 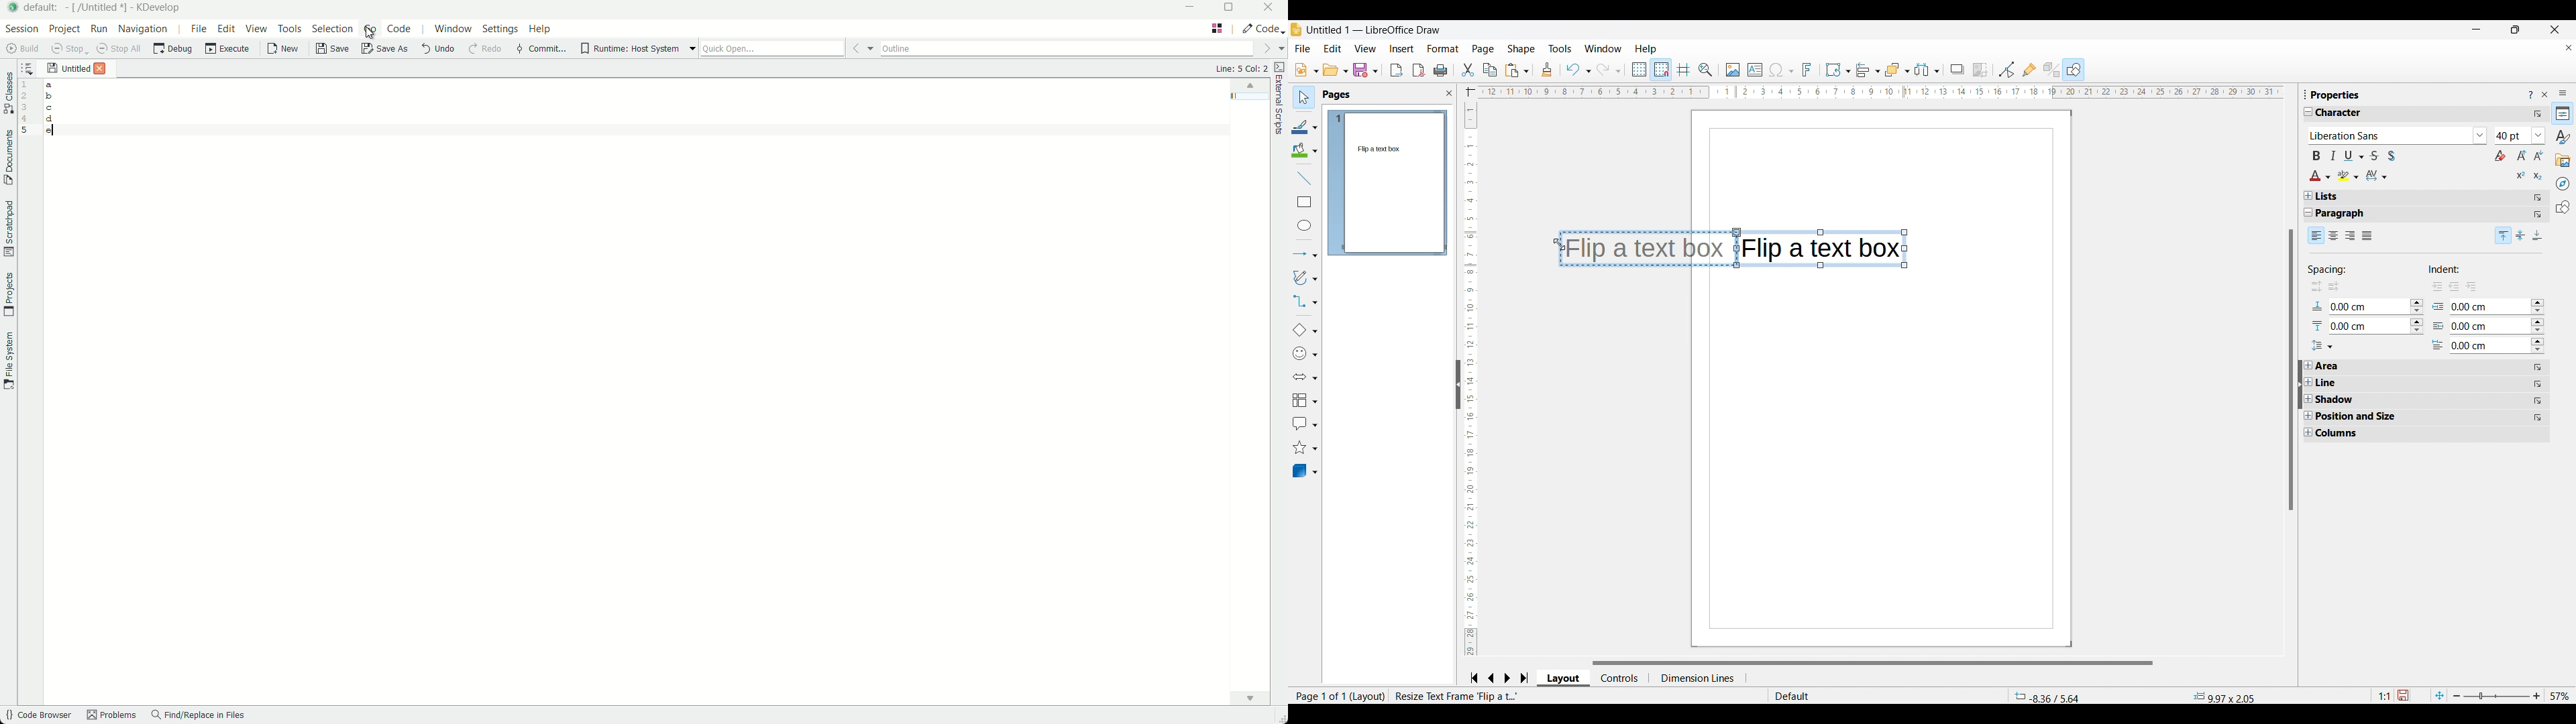 What do you see at coordinates (2475, 286) in the screenshot?
I see `sub indent` at bounding box center [2475, 286].